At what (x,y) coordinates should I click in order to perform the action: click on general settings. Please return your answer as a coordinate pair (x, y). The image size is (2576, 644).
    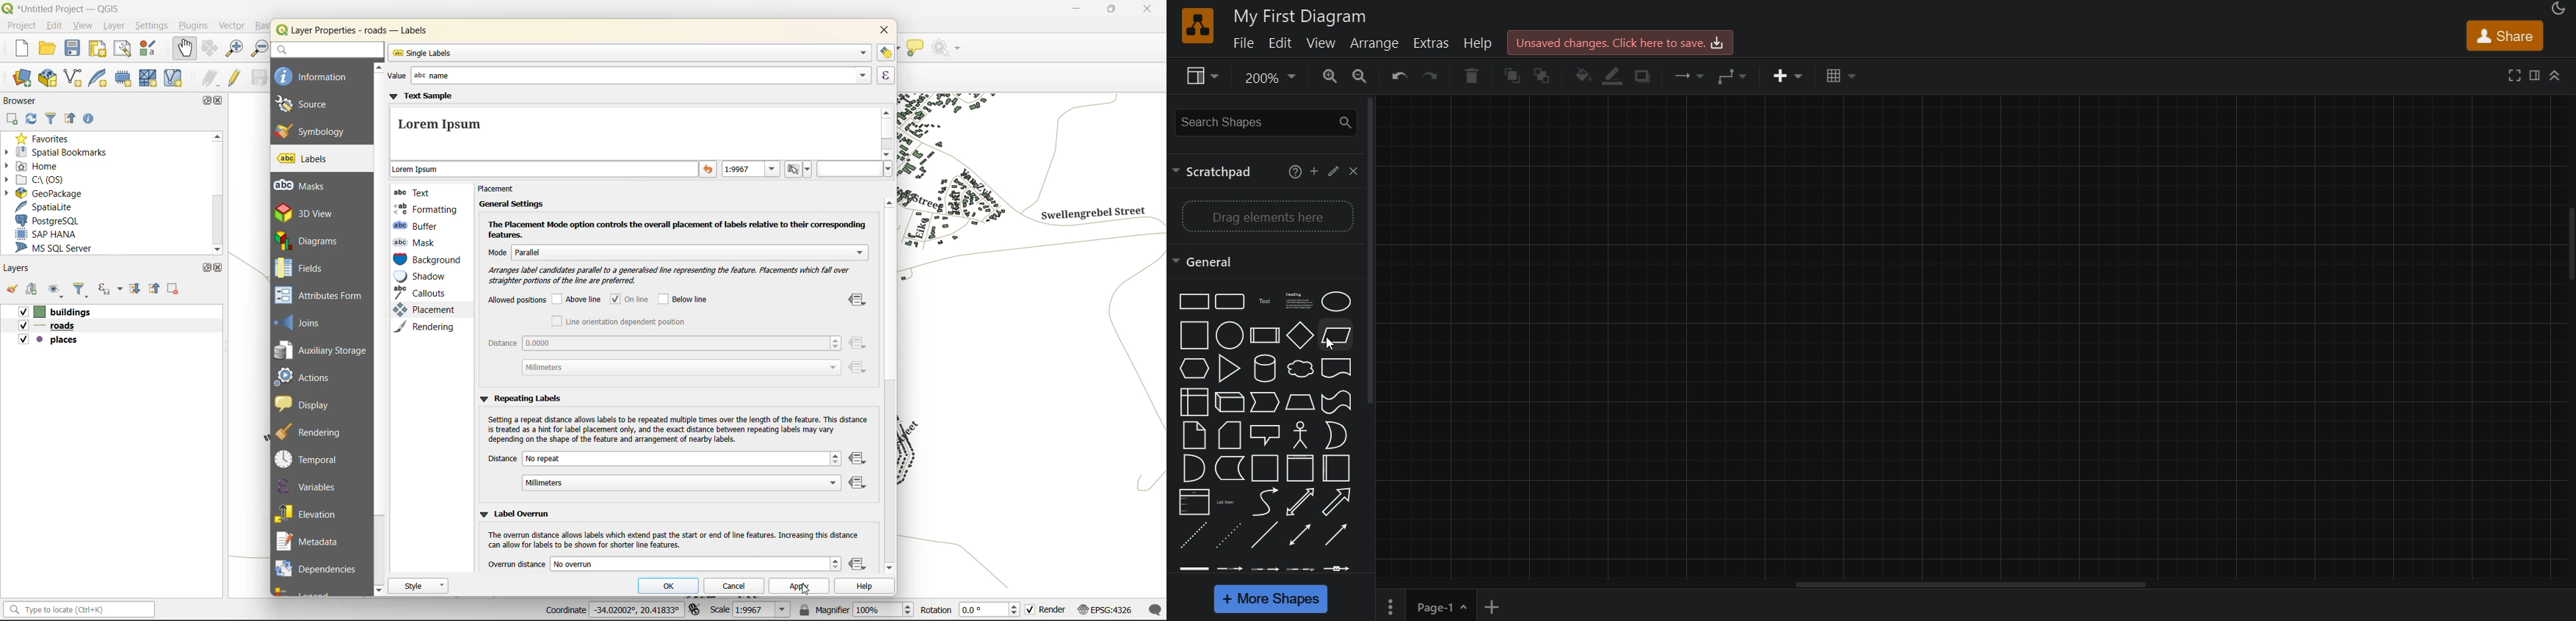
    Looking at the image, I should click on (510, 204).